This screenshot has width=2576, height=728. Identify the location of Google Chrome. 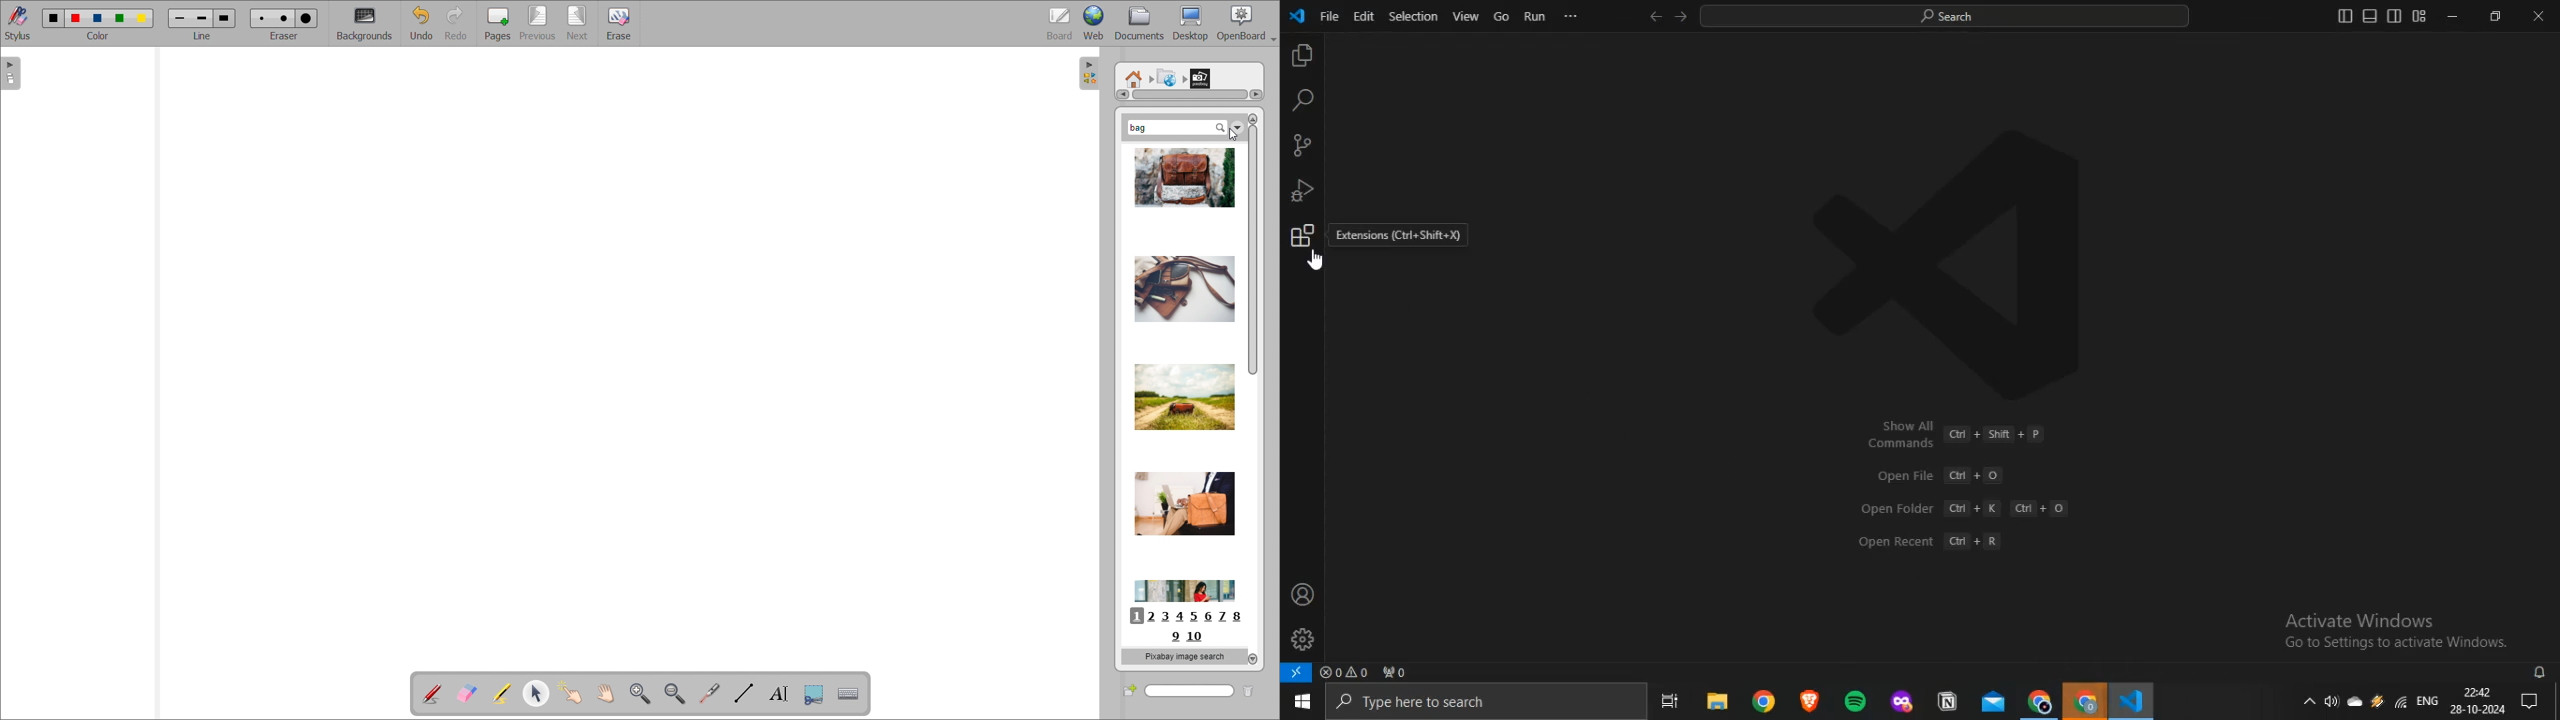
(2039, 701).